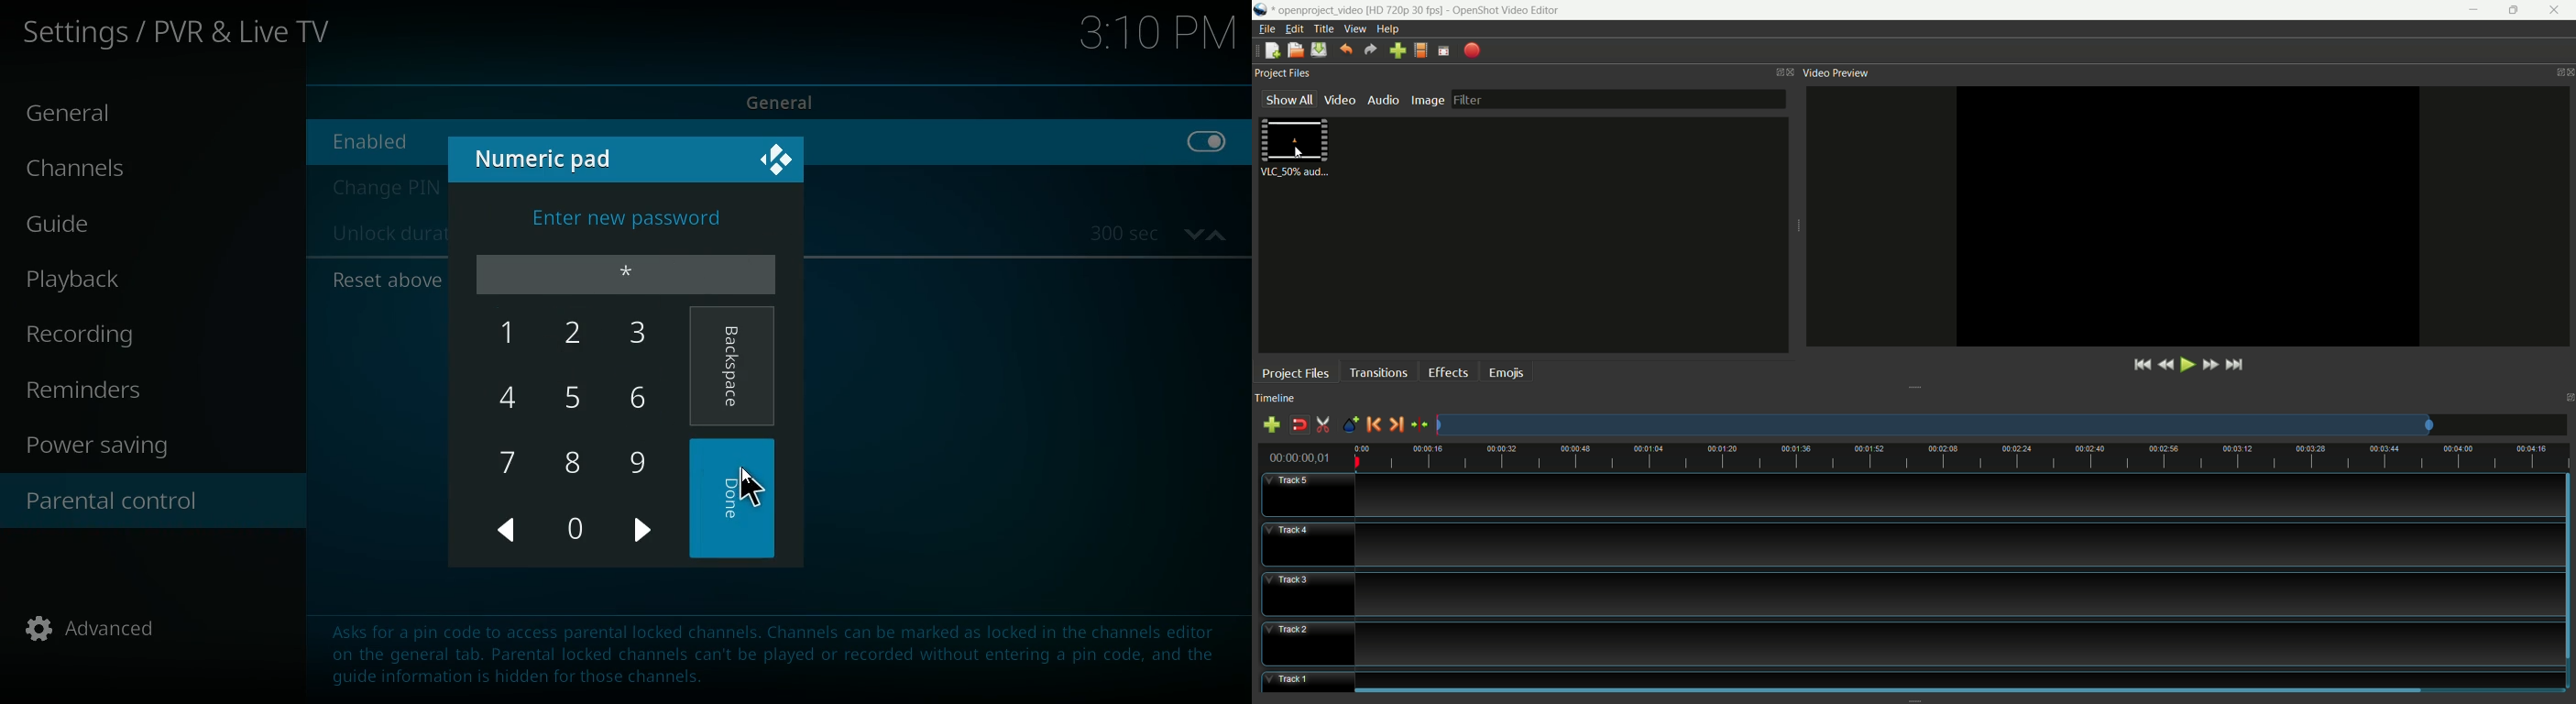 The image size is (2576, 728). I want to click on new project, so click(1271, 50).